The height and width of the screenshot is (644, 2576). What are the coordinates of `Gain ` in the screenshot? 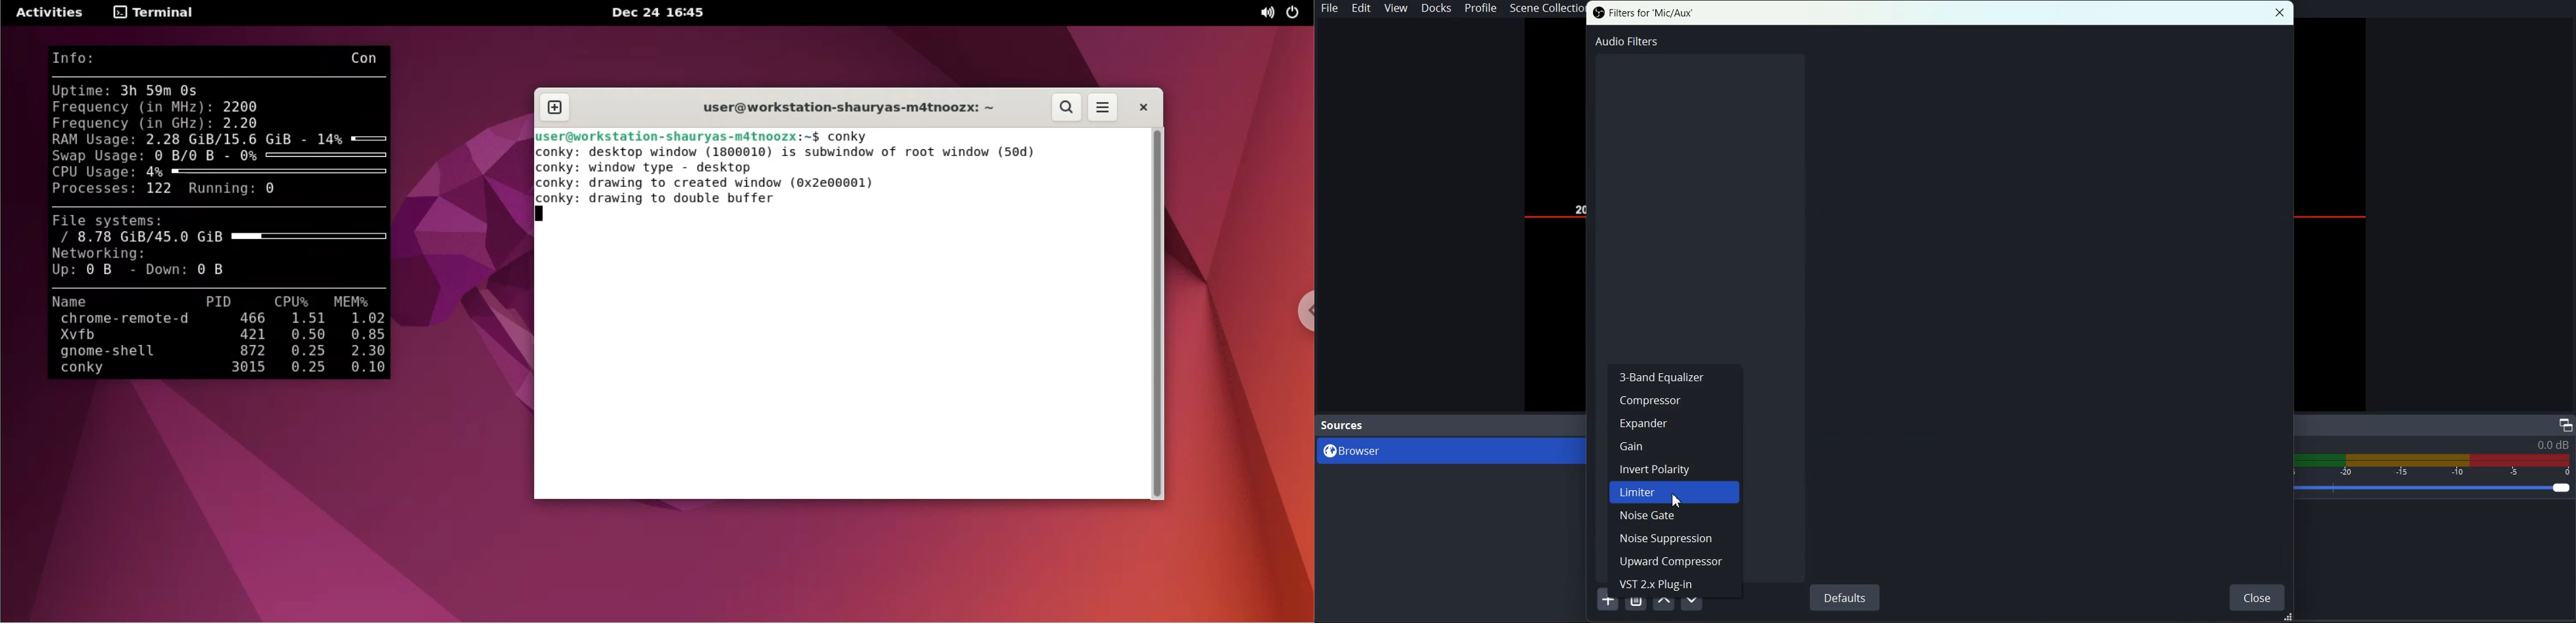 It's located at (1674, 447).